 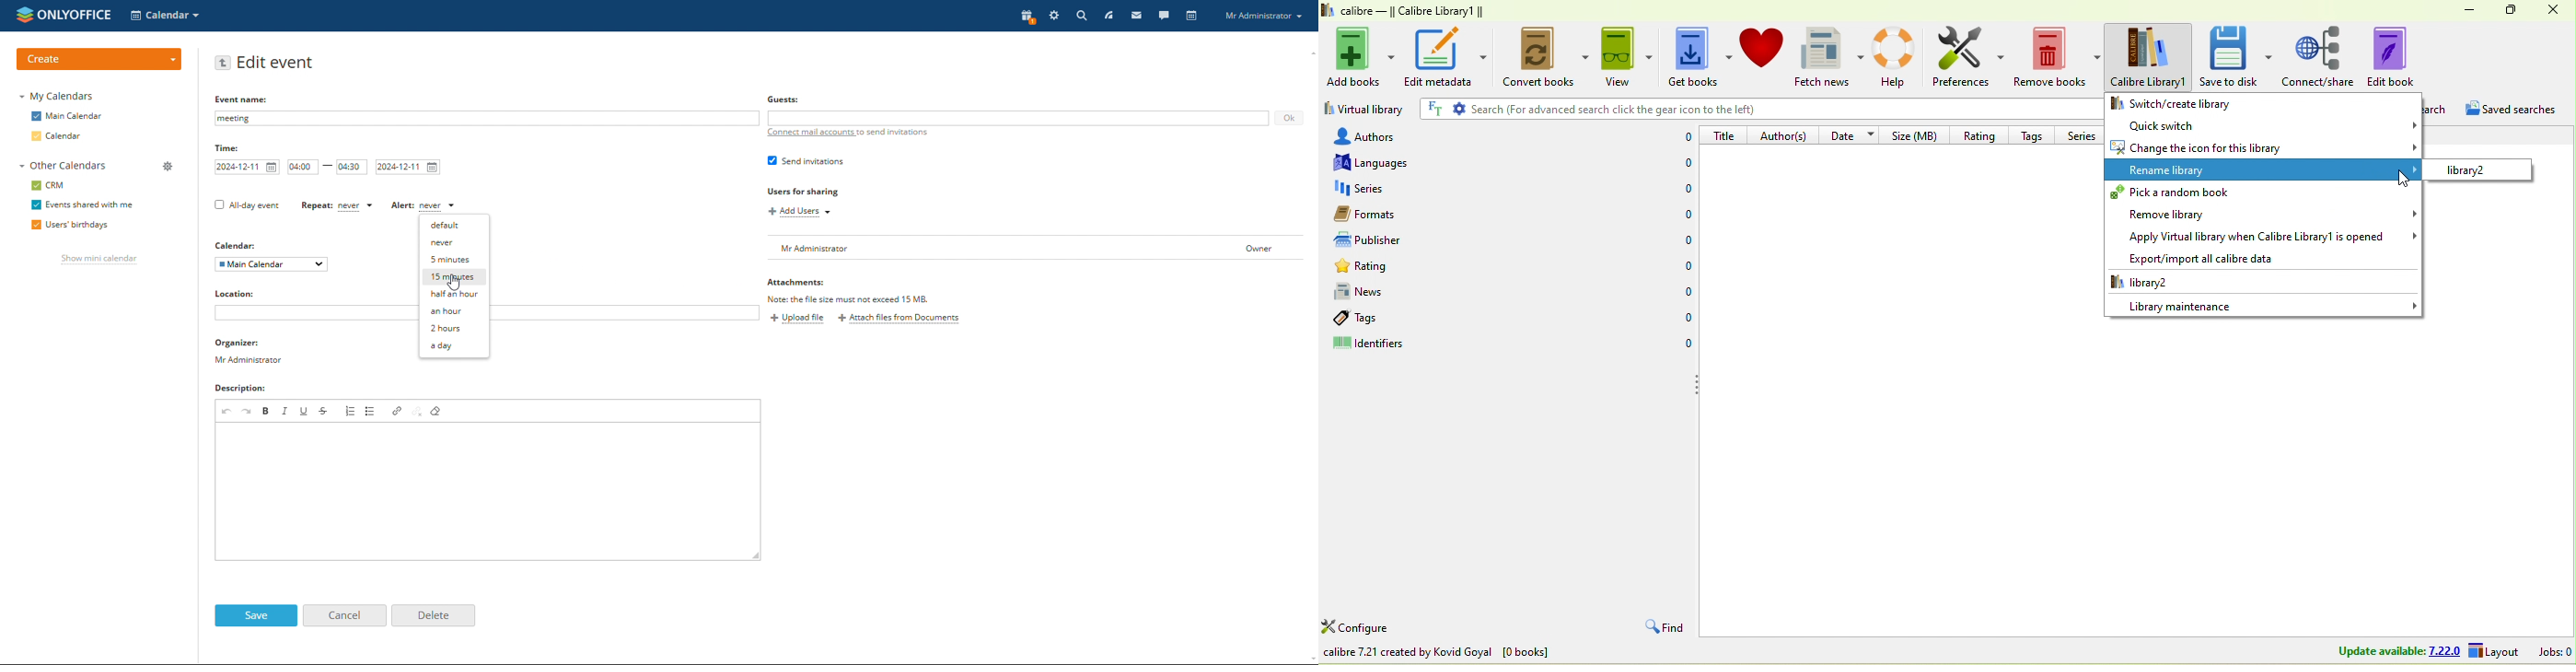 I want to click on select calendar, so click(x=271, y=264).